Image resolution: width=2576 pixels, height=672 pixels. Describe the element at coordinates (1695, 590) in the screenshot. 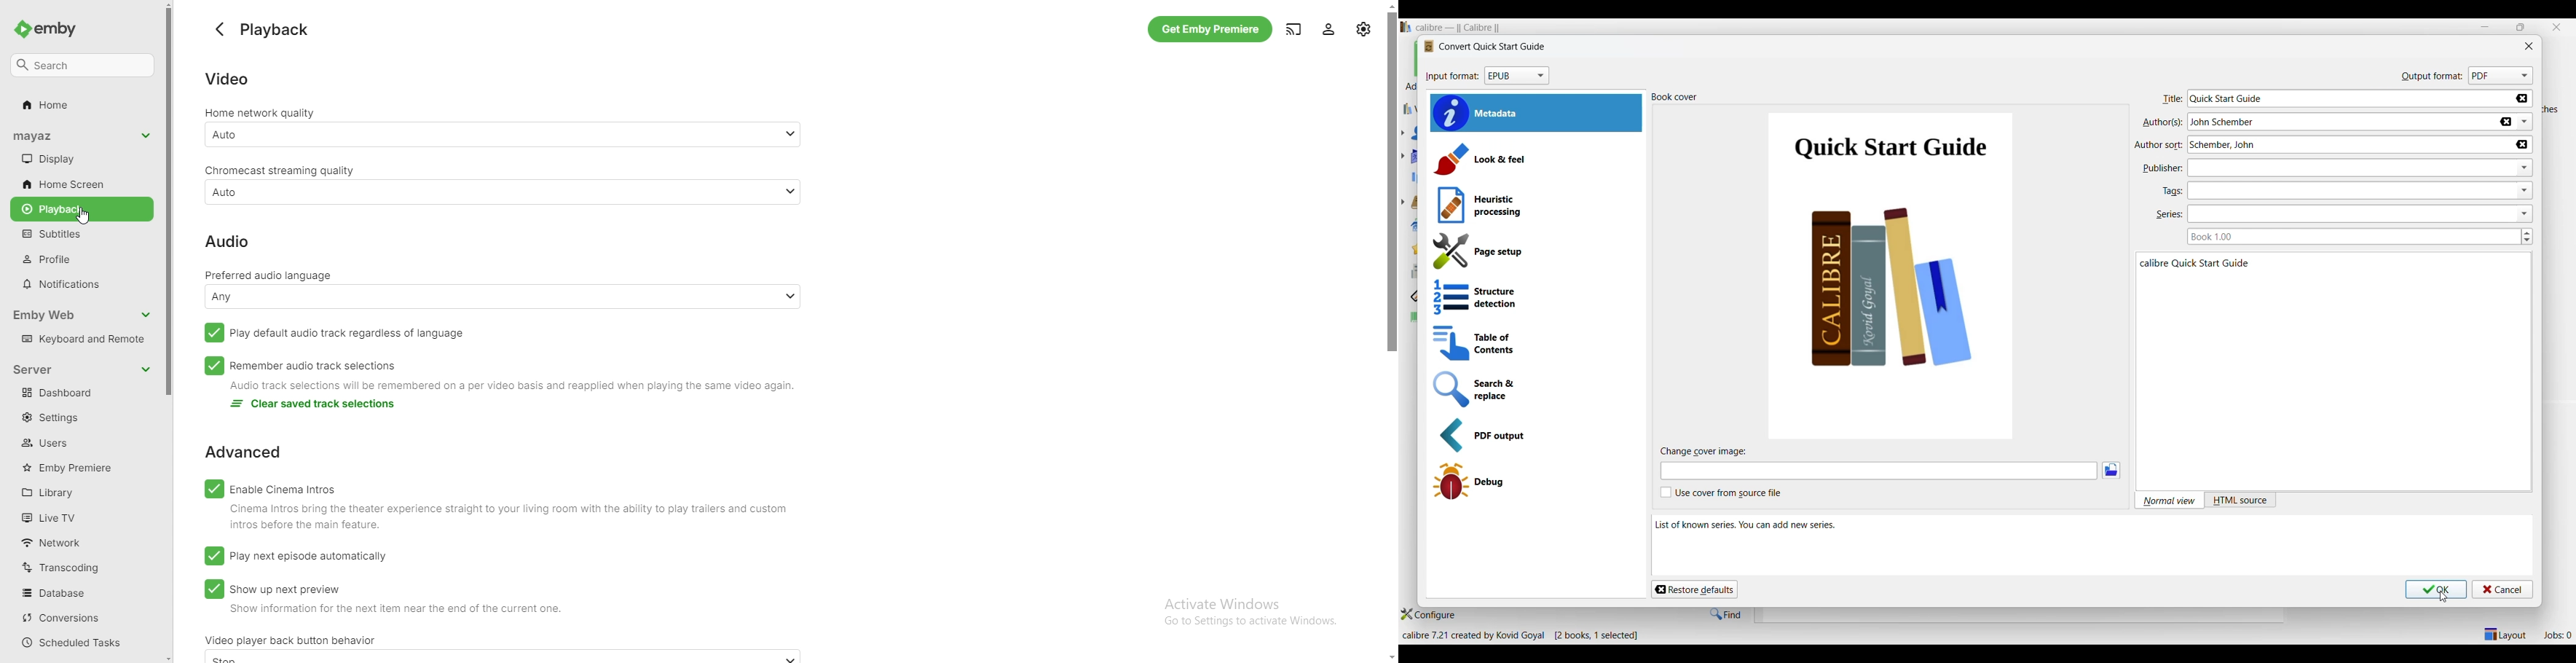

I see `Restore defaults` at that location.